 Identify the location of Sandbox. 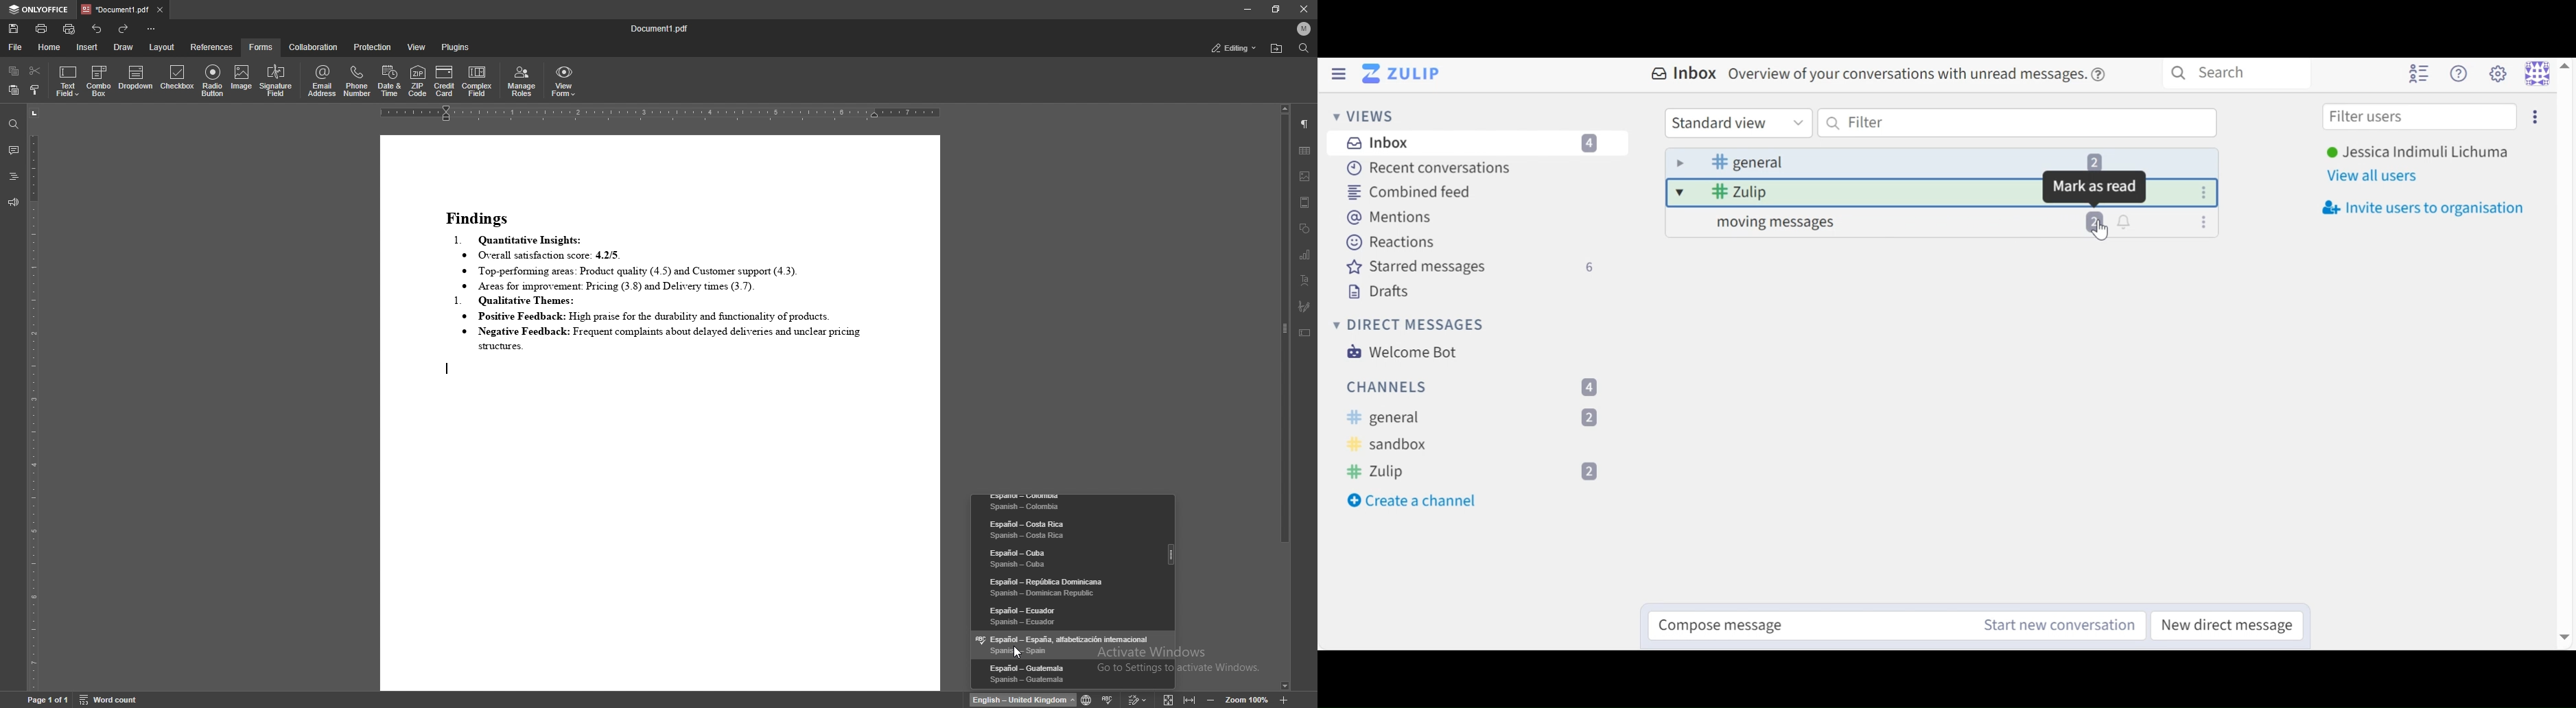
(1401, 444).